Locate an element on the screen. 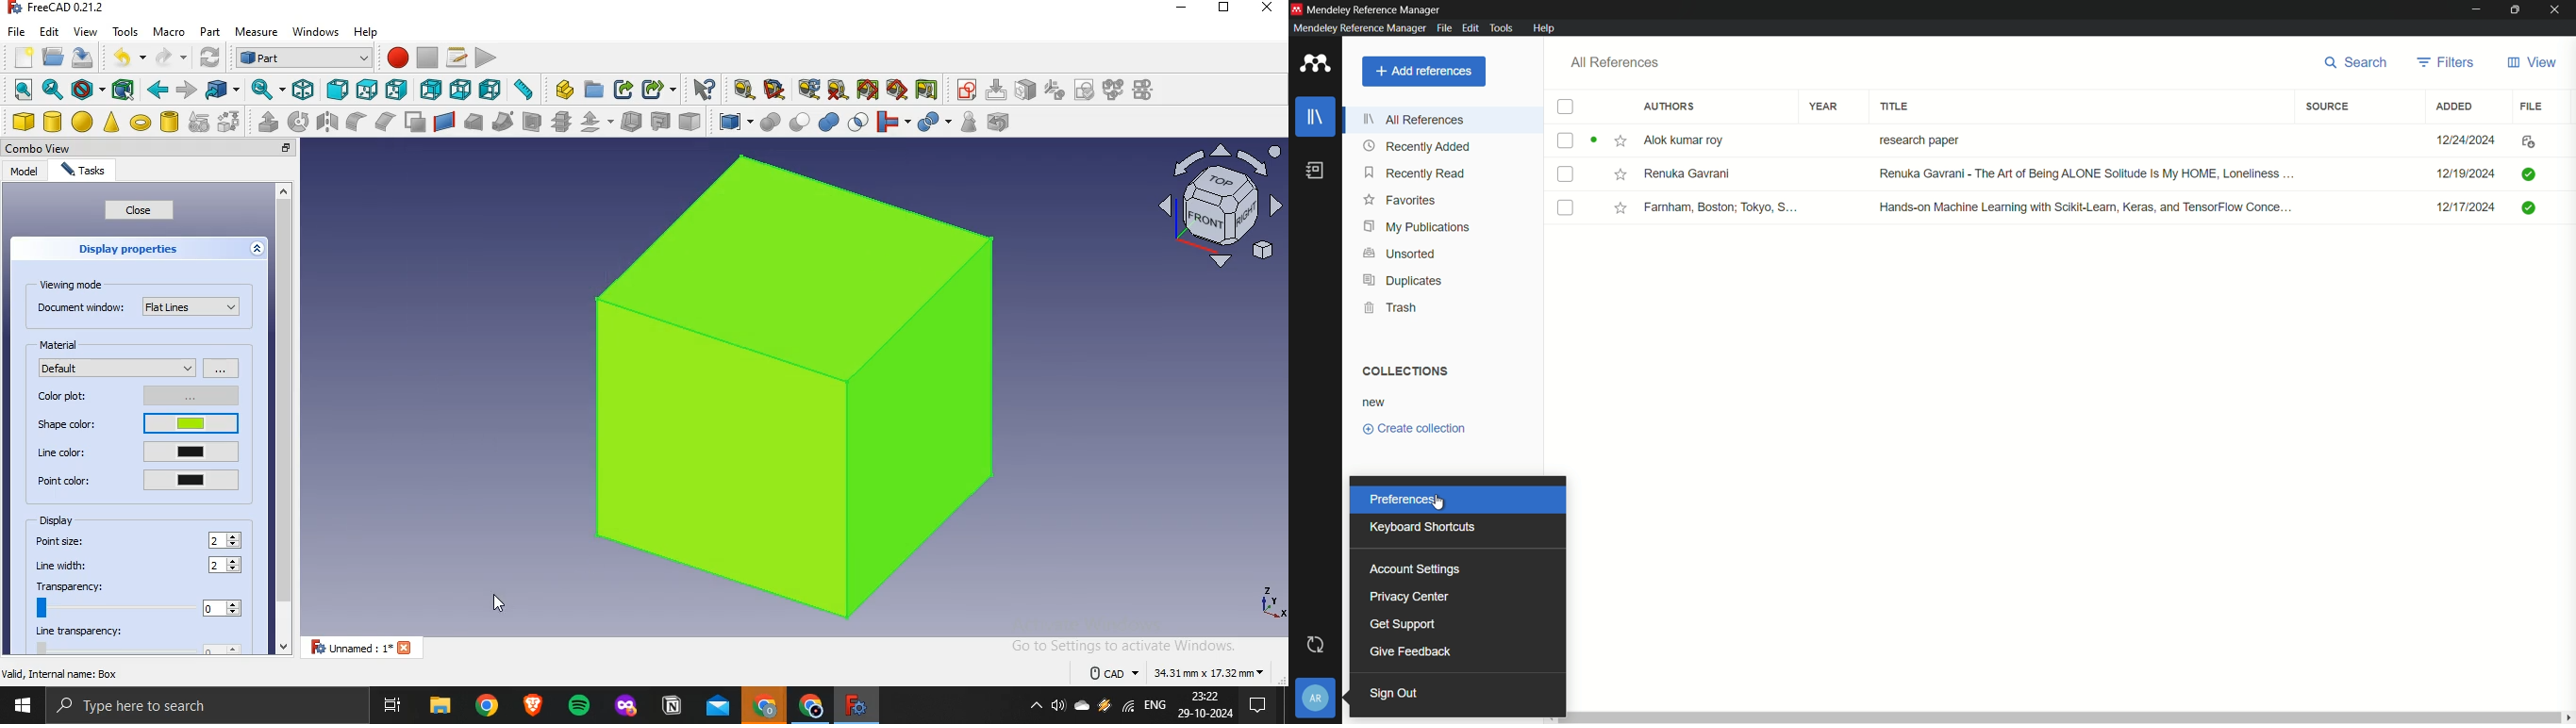  forward is located at coordinates (187, 90).